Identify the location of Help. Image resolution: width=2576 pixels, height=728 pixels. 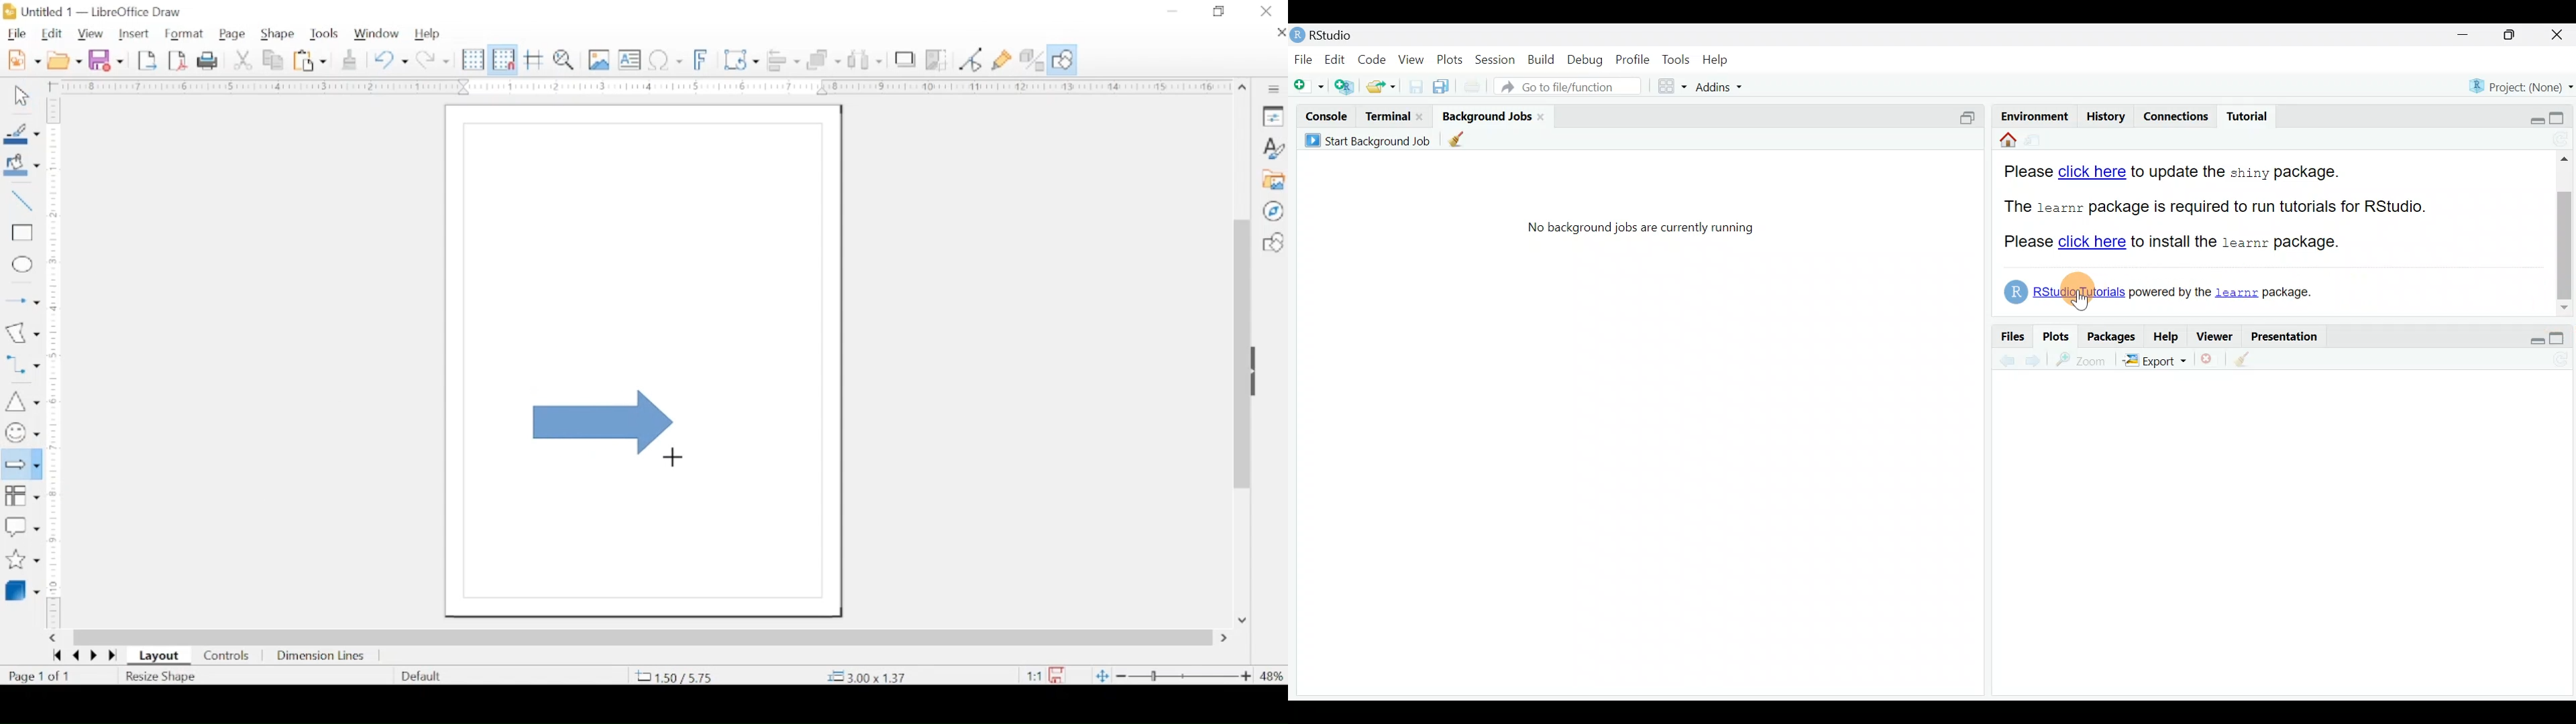
(2165, 336).